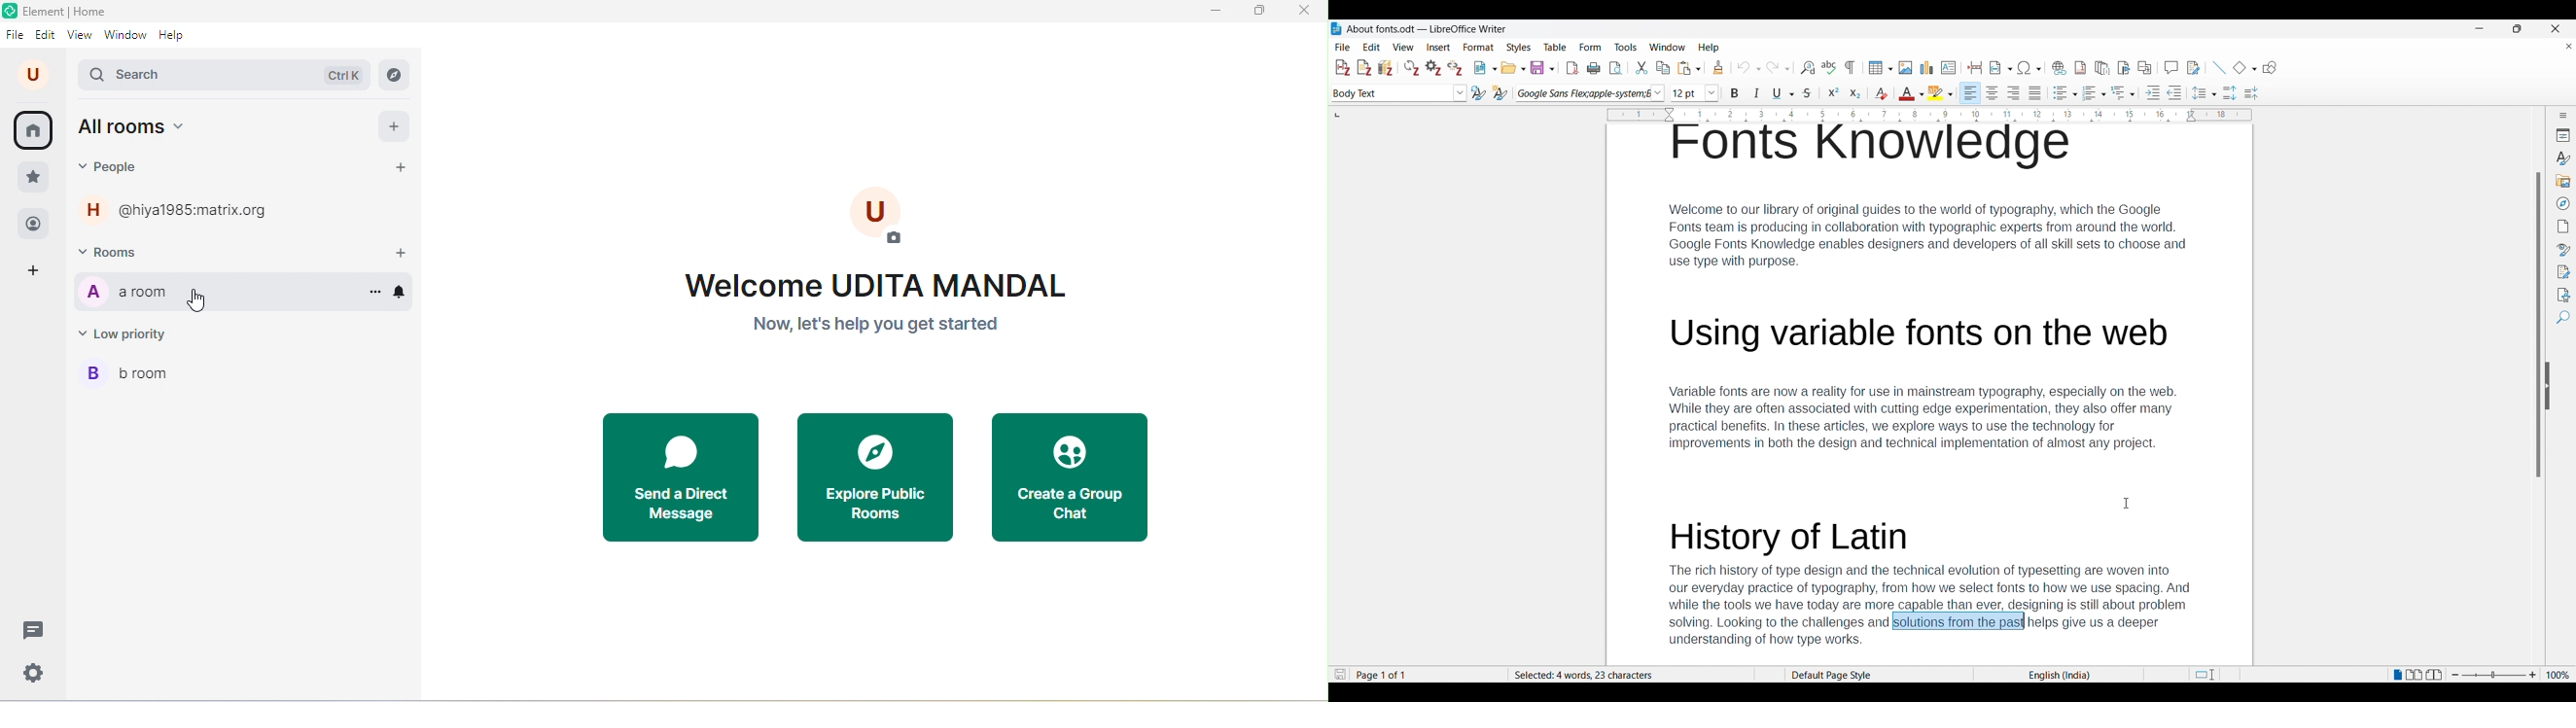 The image size is (2576, 728). Describe the element at coordinates (1806, 94) in the screenshot. I see `Strikethrough` at that location.